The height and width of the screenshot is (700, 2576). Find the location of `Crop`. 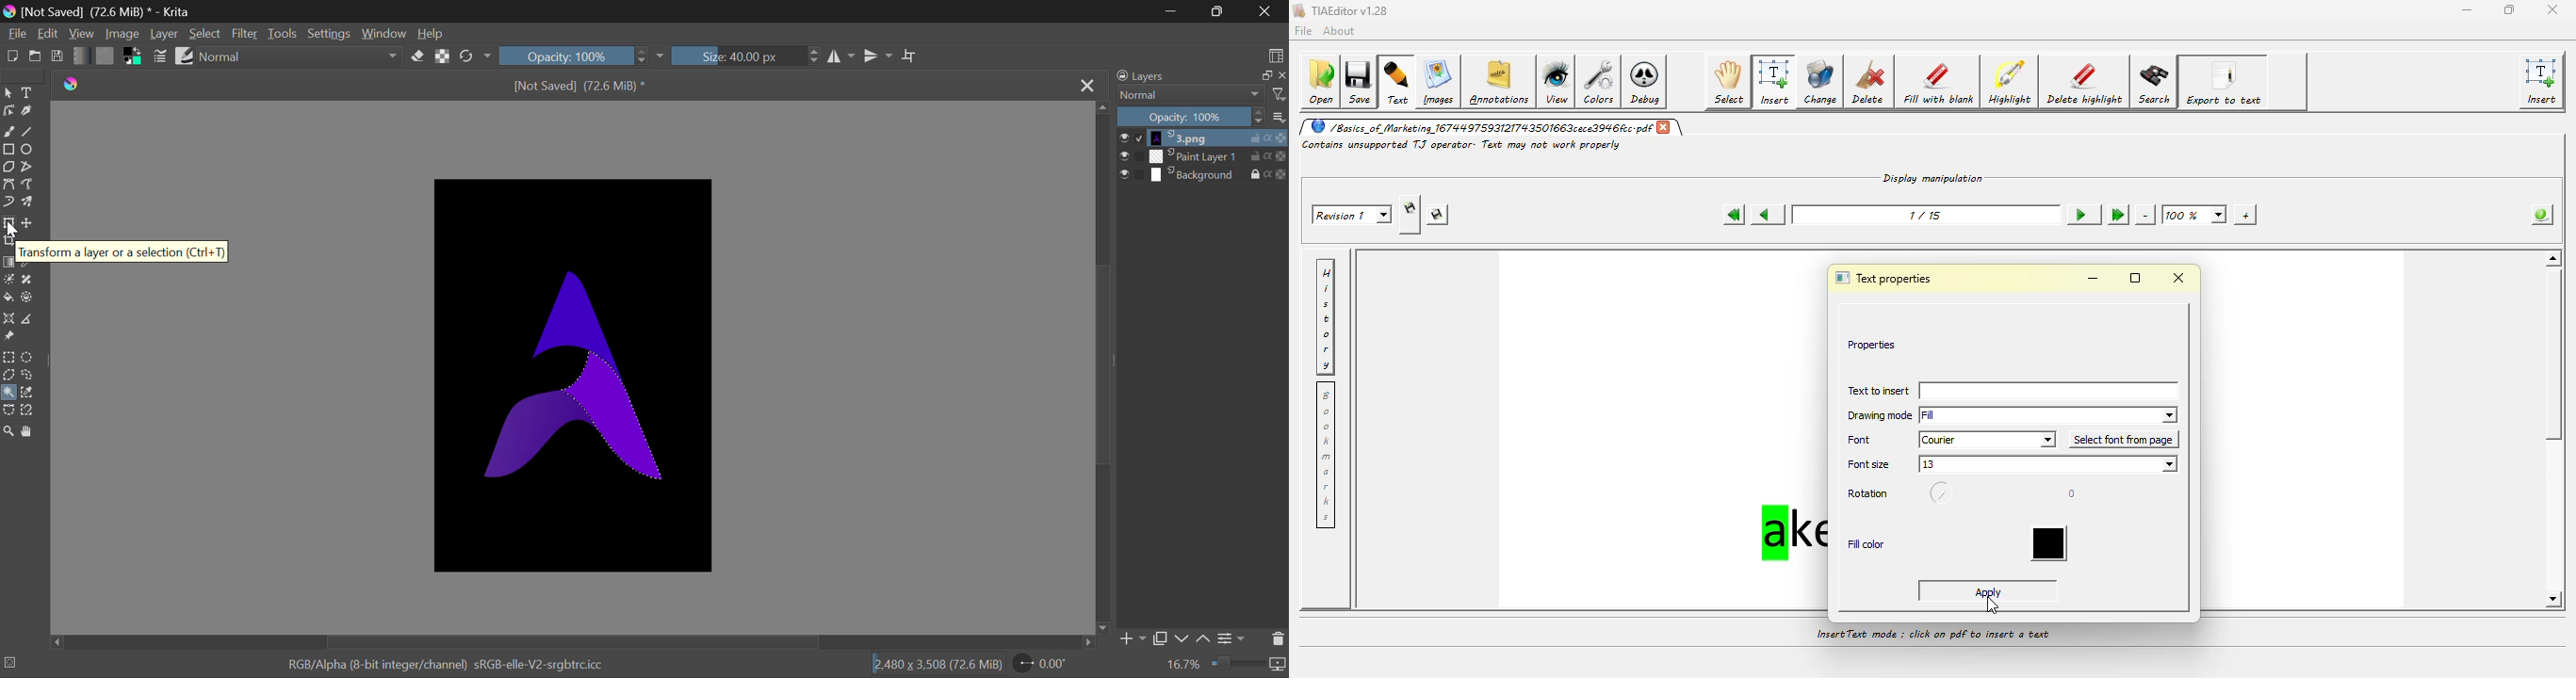

Crop is located at coordinates (11, 241).